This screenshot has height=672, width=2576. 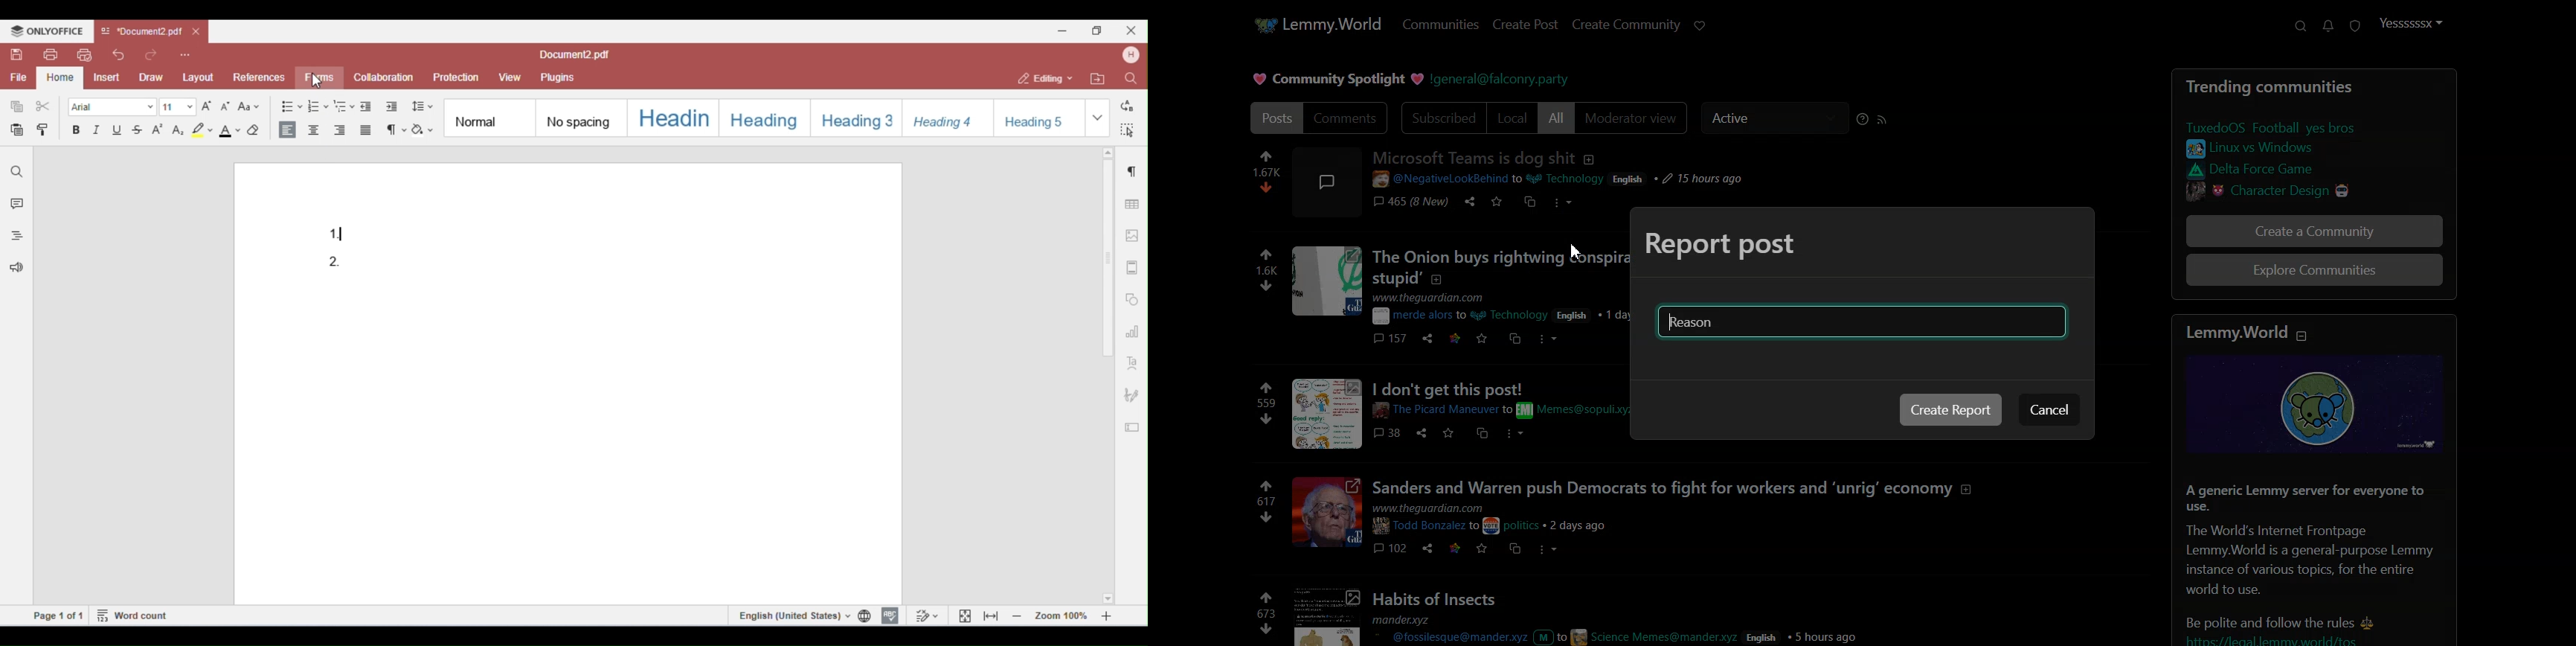 I want to click on Text, so click(x=1335, y=79).